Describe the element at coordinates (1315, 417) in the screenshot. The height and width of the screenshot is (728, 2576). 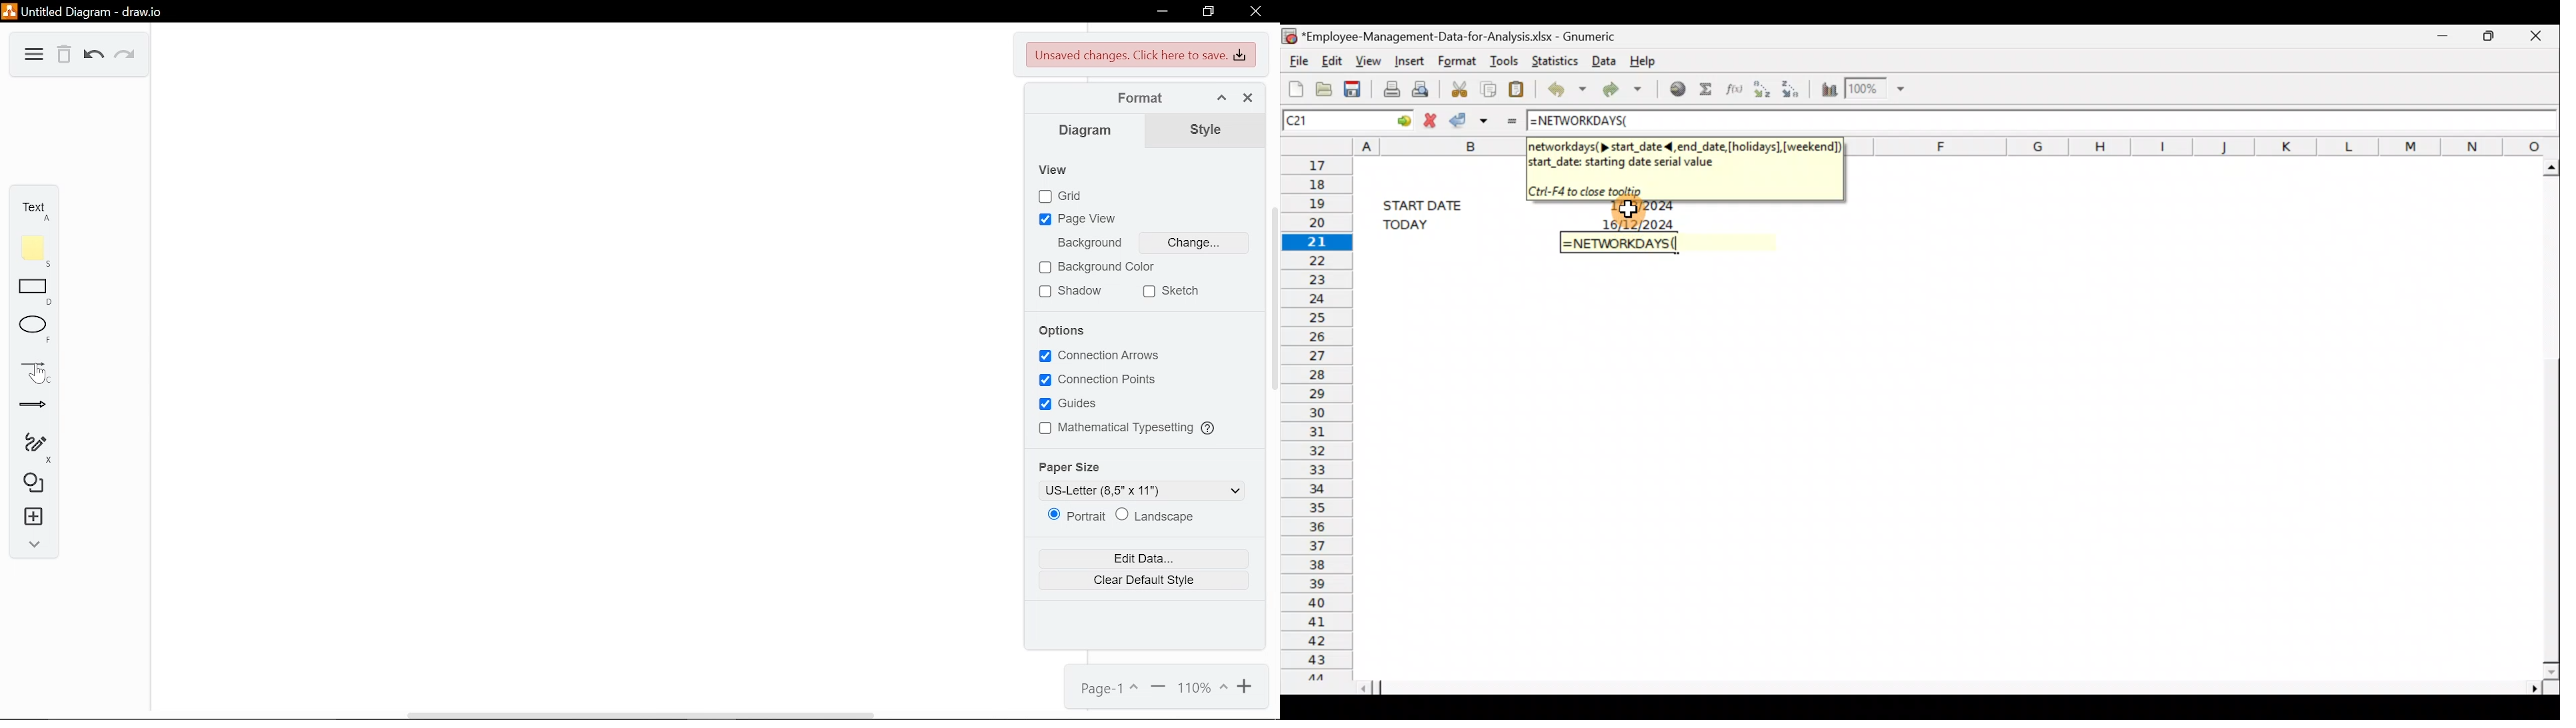
I see `Rows` at that location.